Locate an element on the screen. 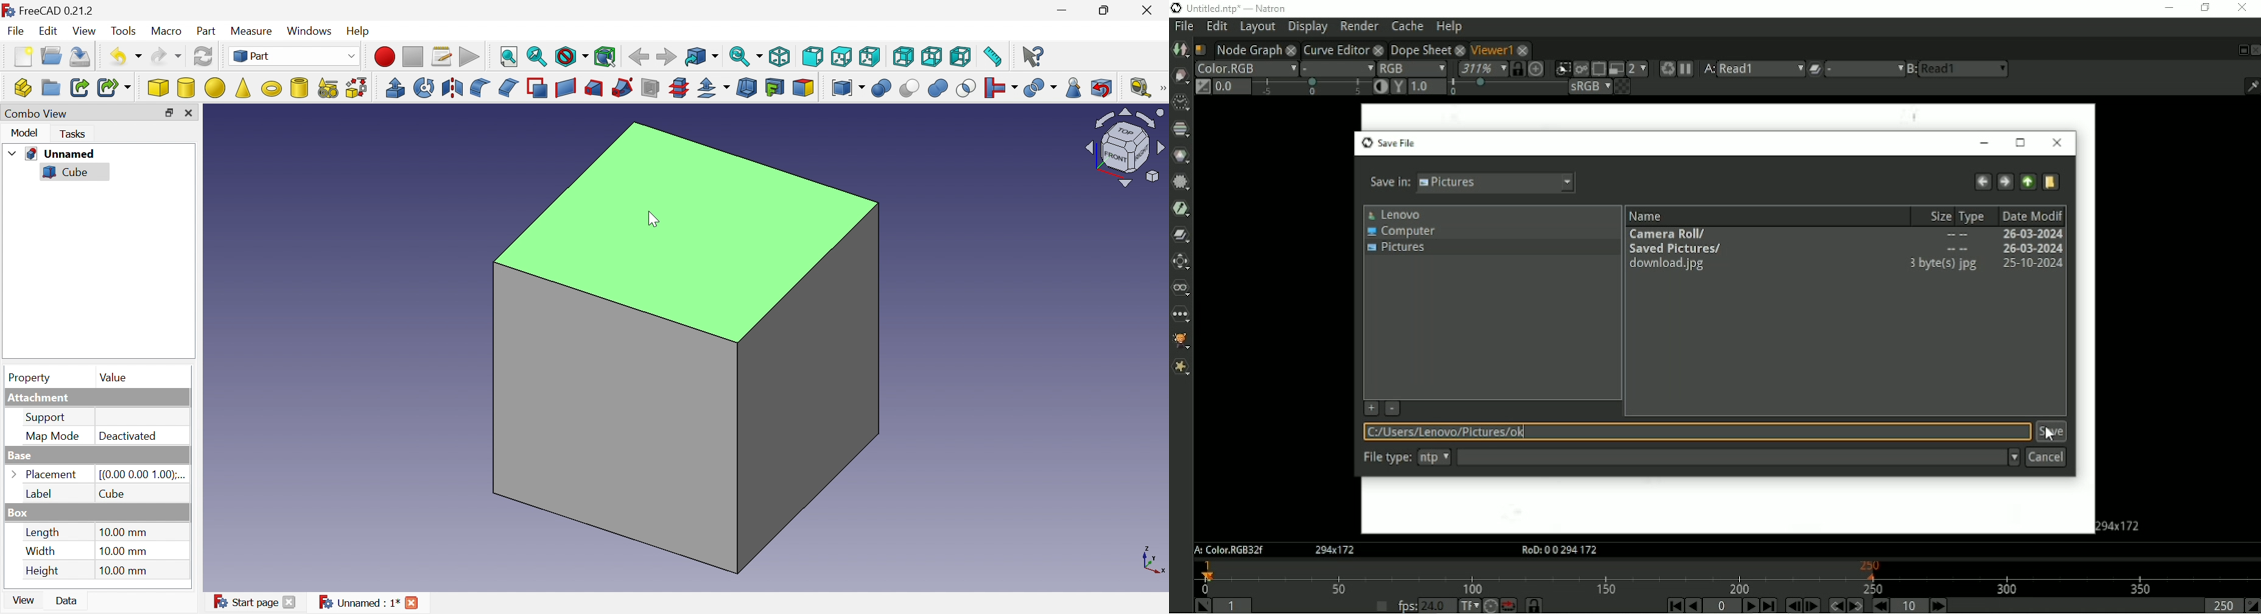 The image size is (2268, 616). Deactivated is located at coordinates (128, 434).